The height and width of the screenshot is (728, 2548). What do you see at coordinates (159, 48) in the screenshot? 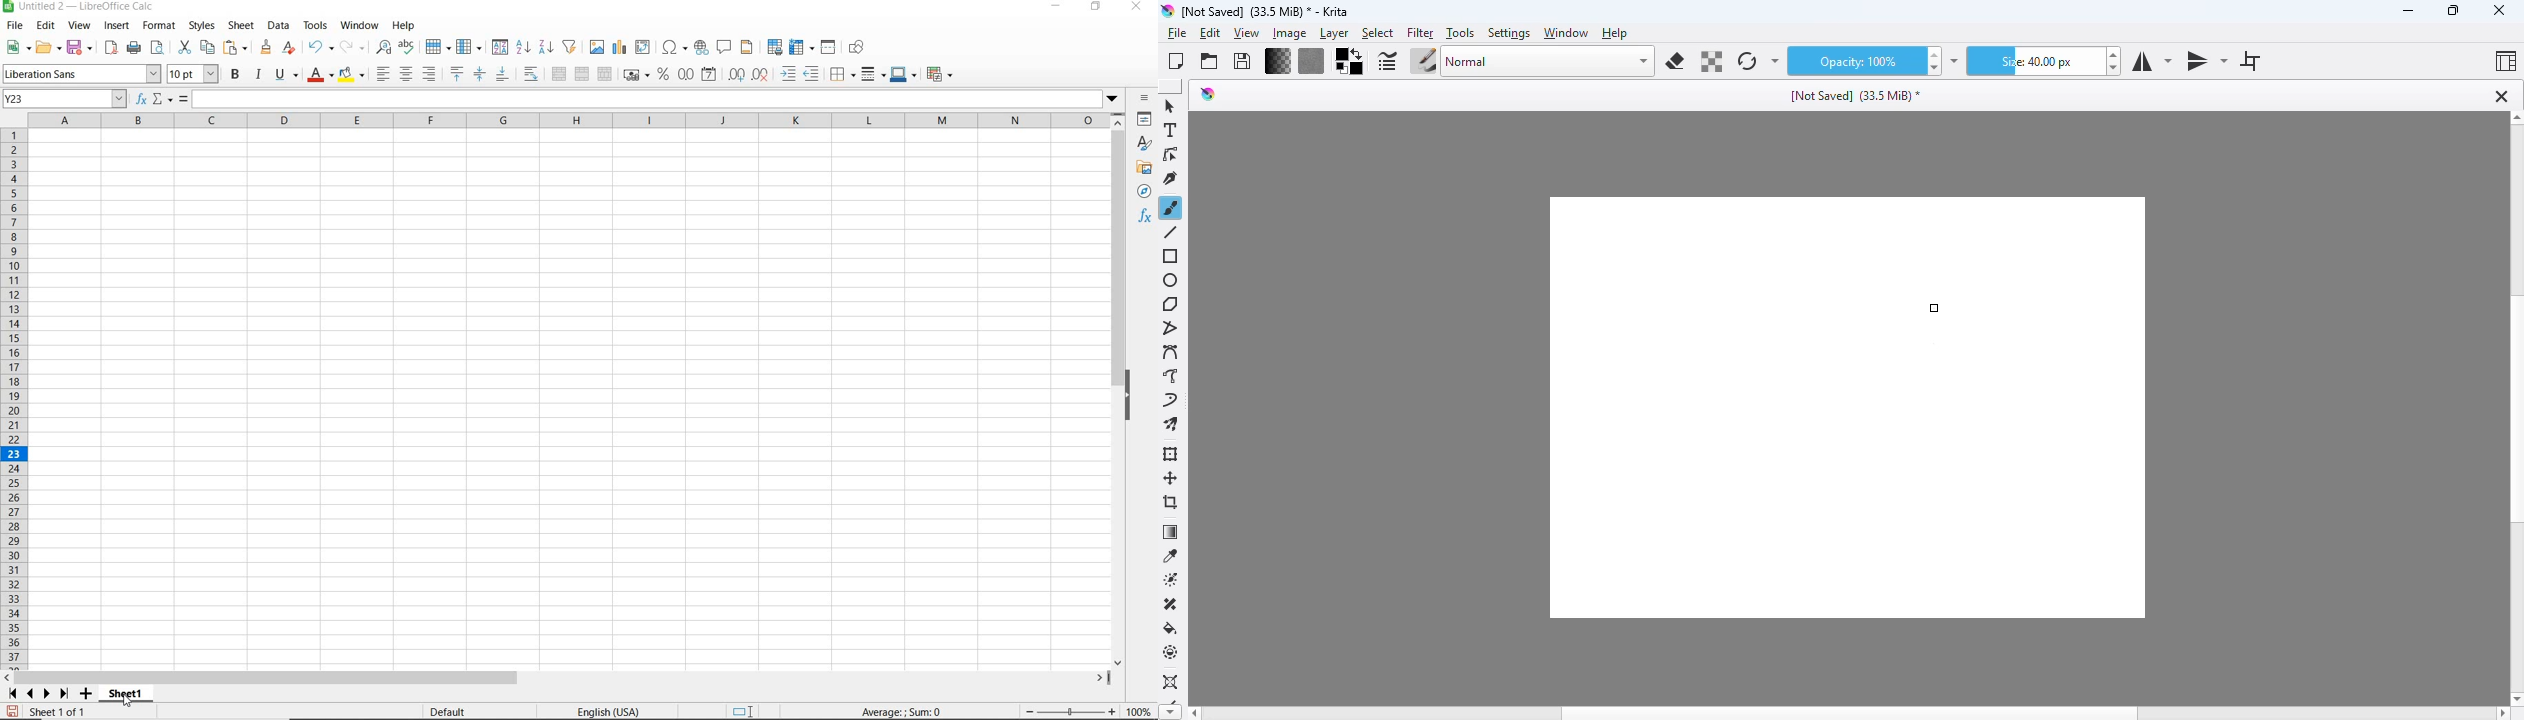
I see `TOGGLE PRINT PREVIEW` at bounding box center [159, 48].